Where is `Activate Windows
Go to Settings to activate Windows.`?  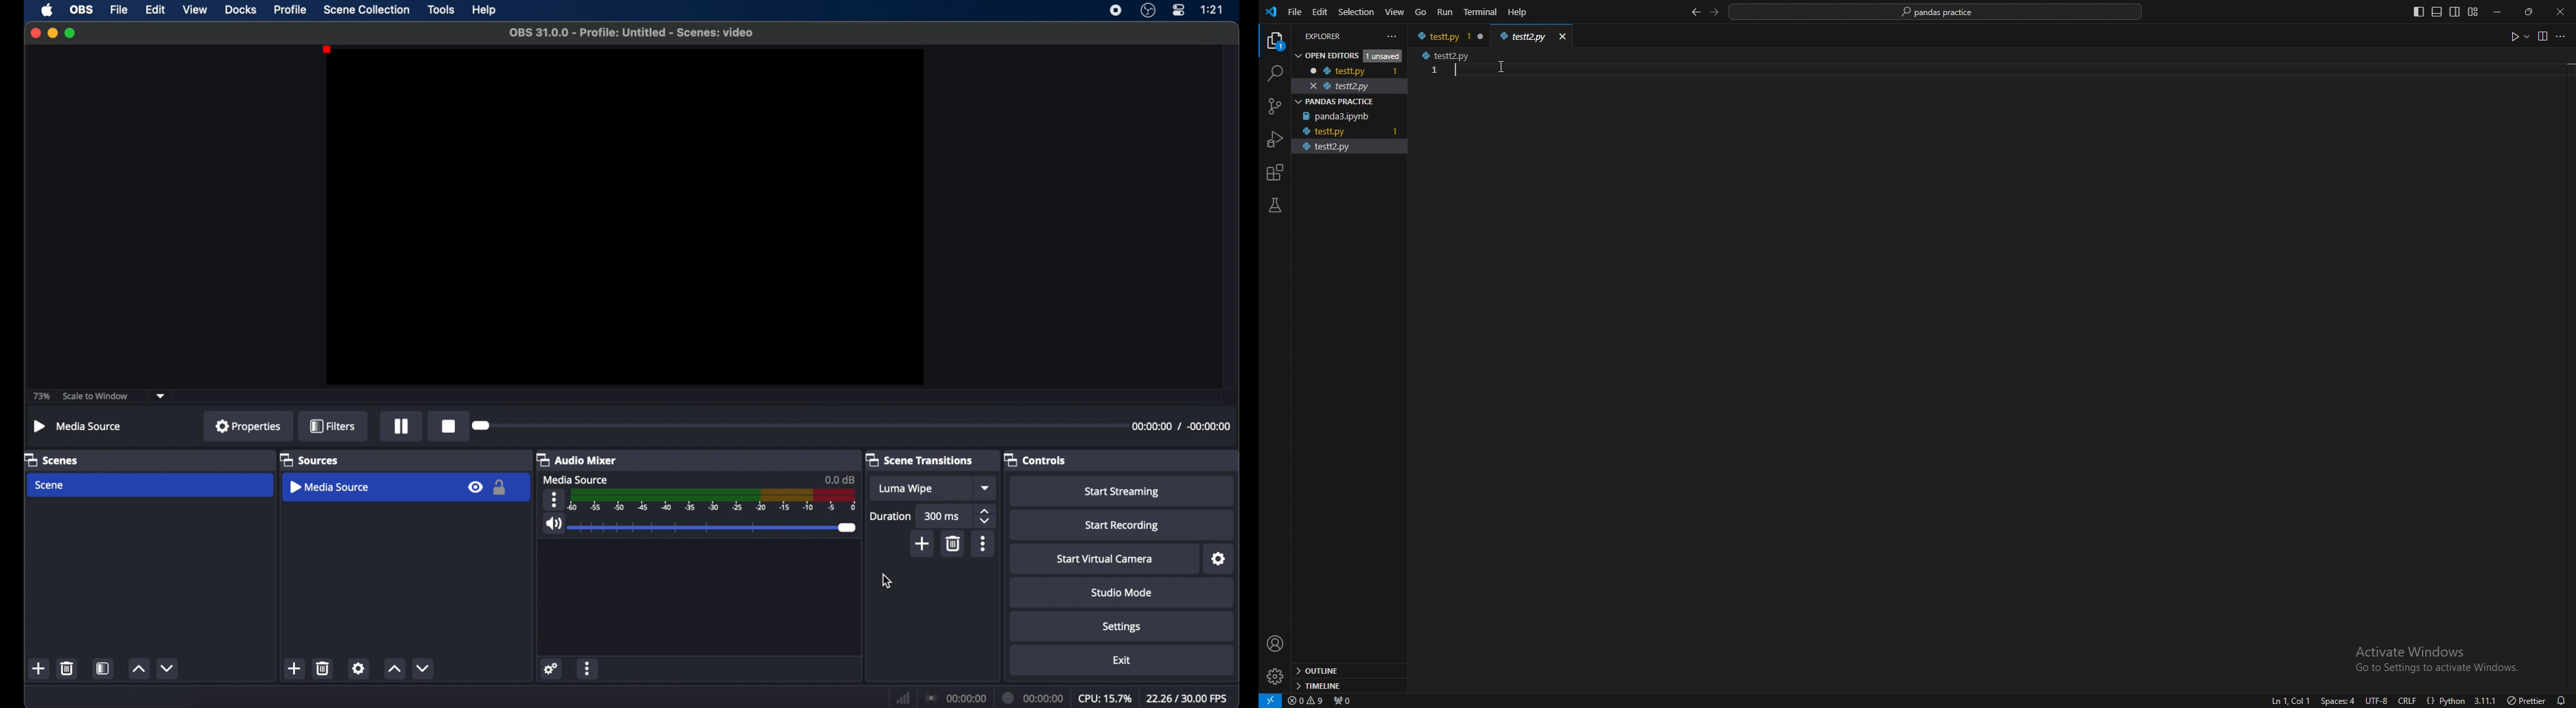
Activate Windows
Go to Settings to activate Windows. is located at coordinates (2432, 658).